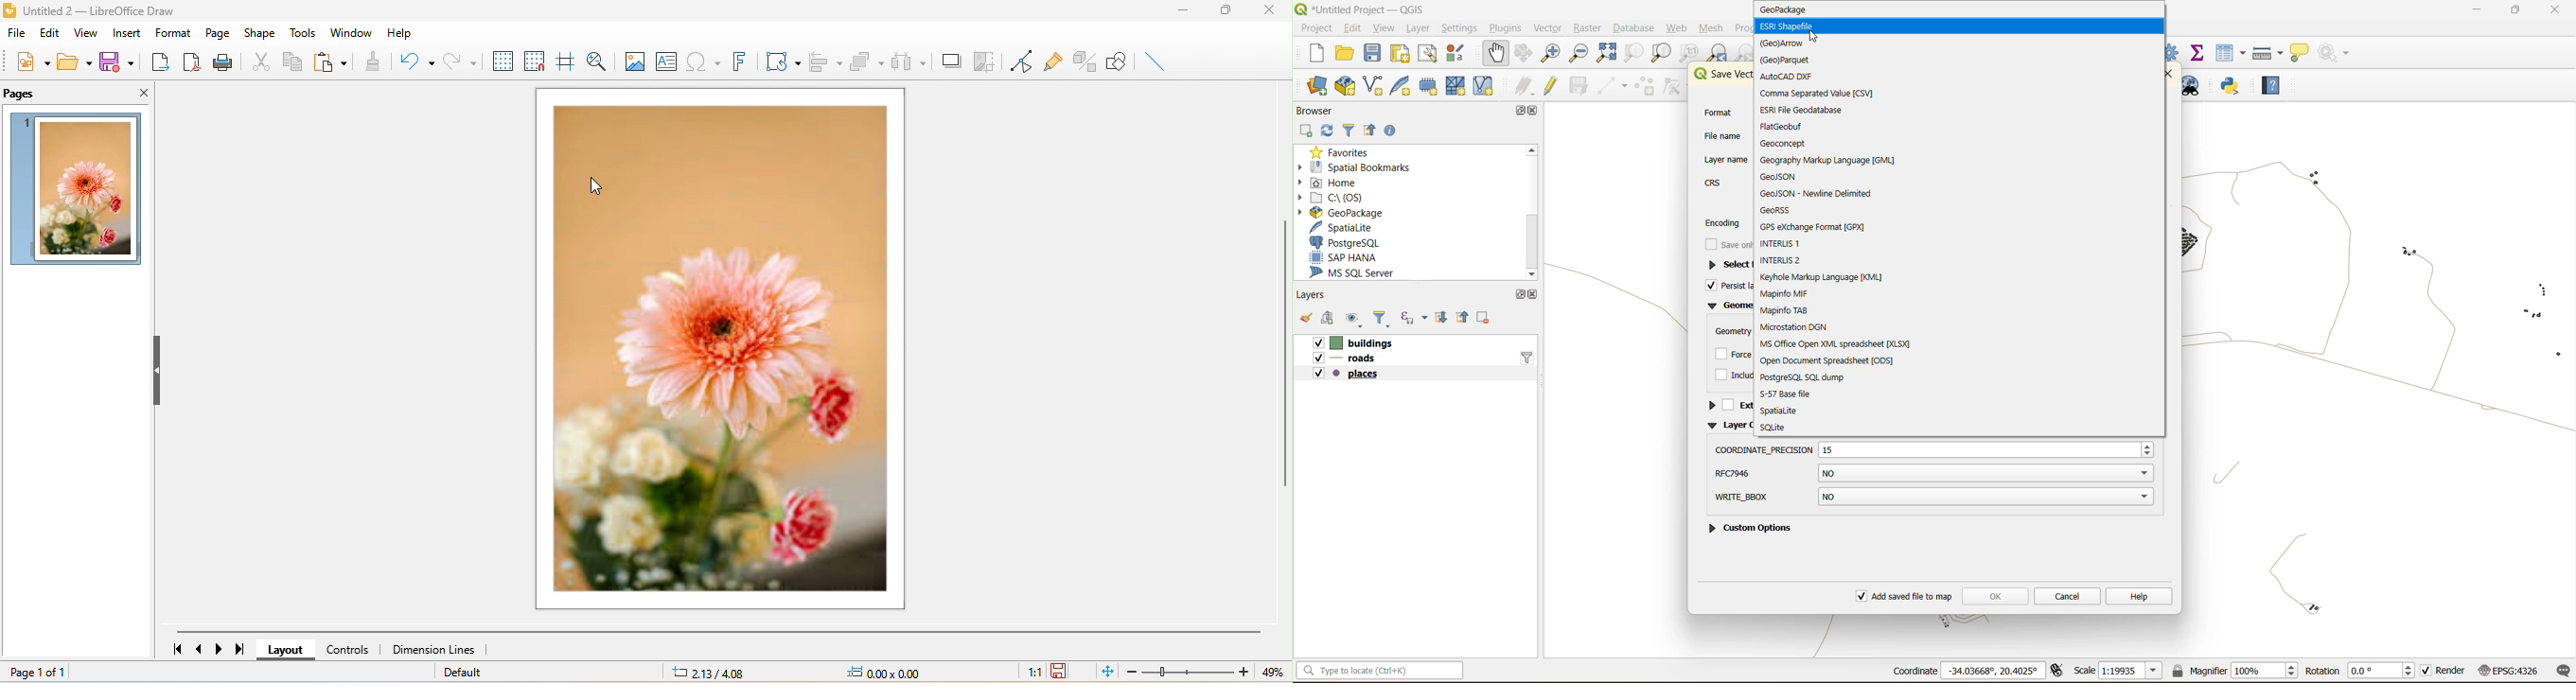 Image resolution: width=2576 pixels, height=700 pixels. I want to click on format, so click(174, 32).